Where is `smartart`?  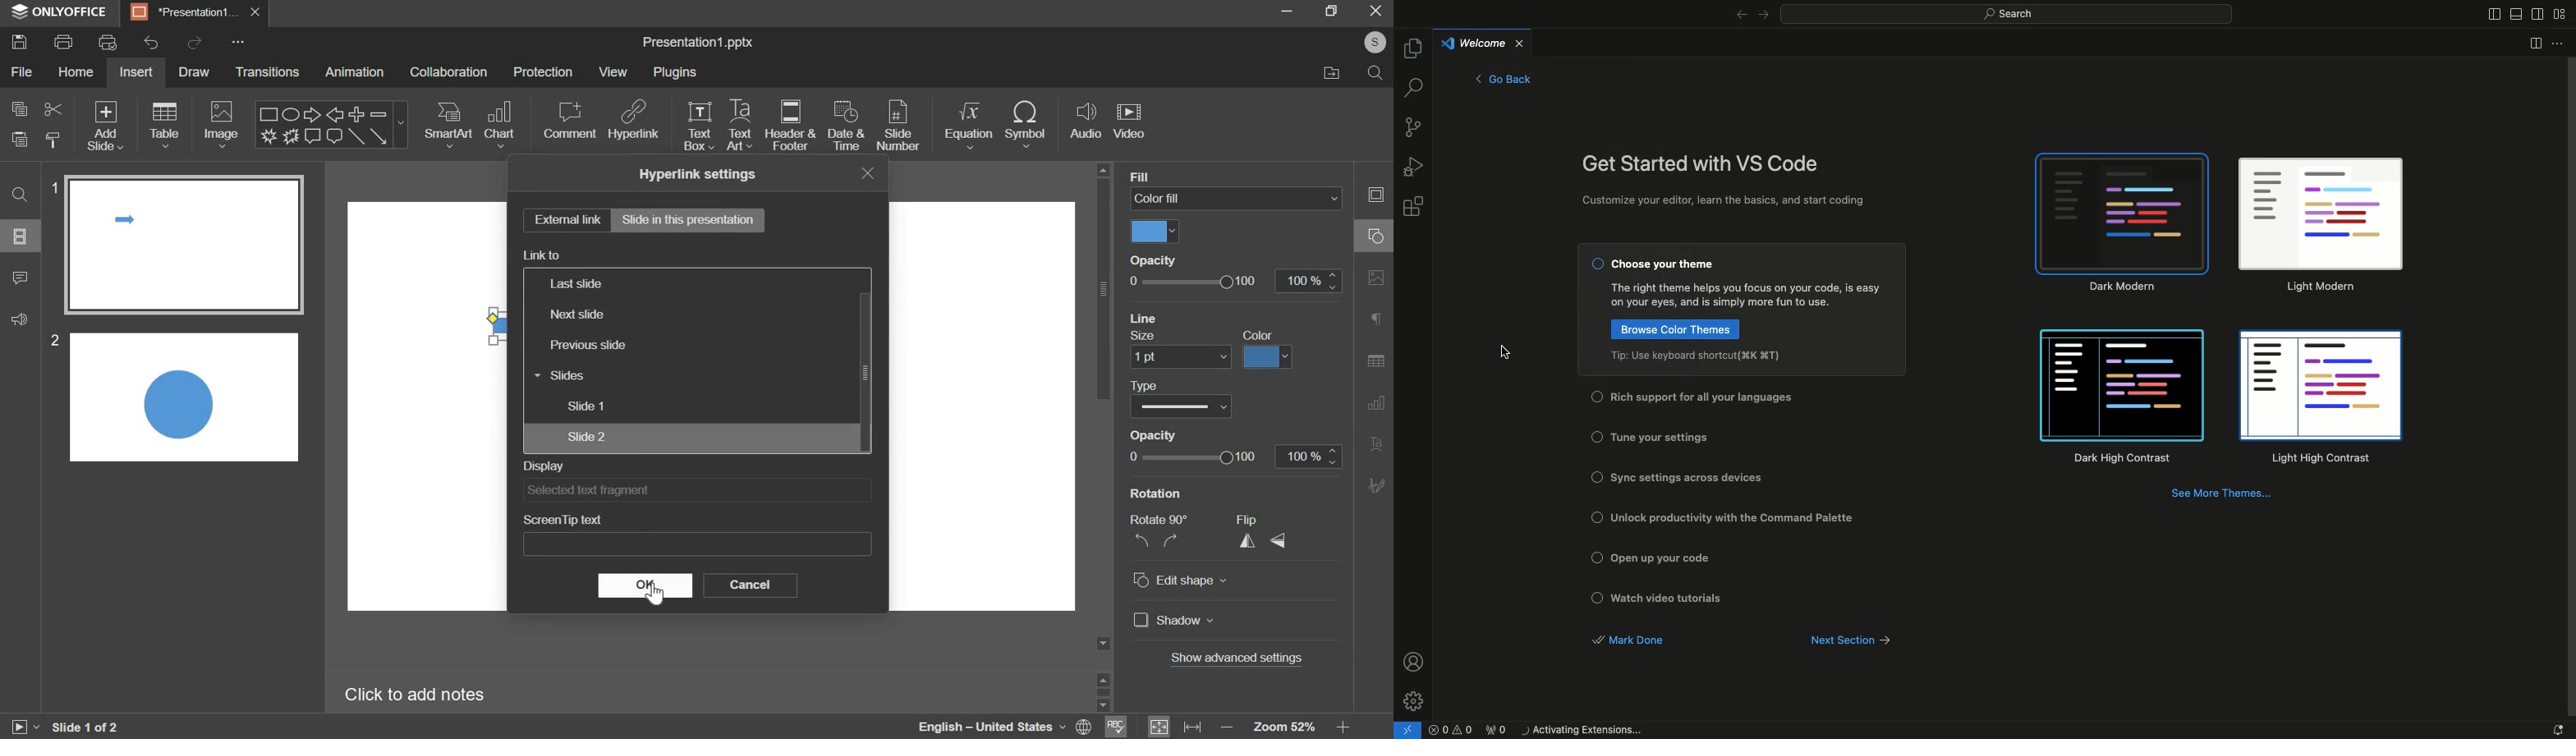 smartart is located at coordinates (450, 125).